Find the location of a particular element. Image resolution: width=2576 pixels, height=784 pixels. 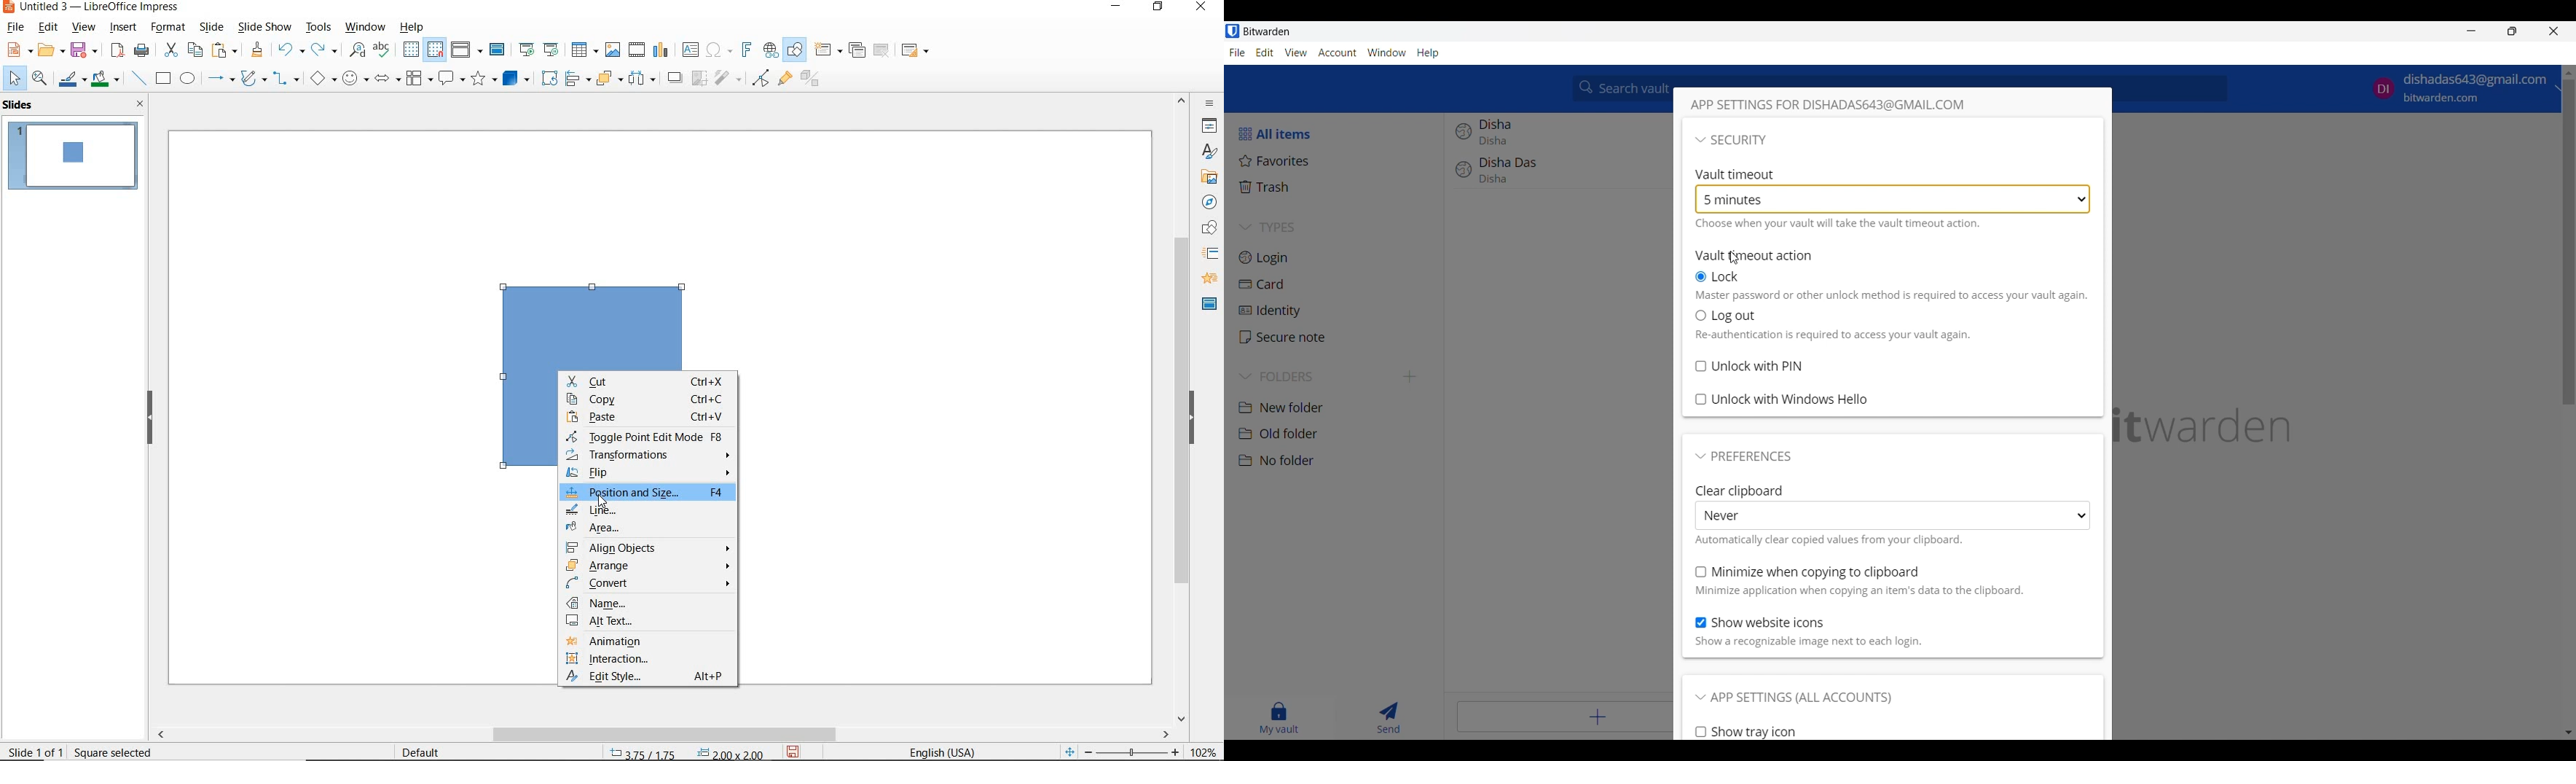

fill color is located at coordinates (107, 79).